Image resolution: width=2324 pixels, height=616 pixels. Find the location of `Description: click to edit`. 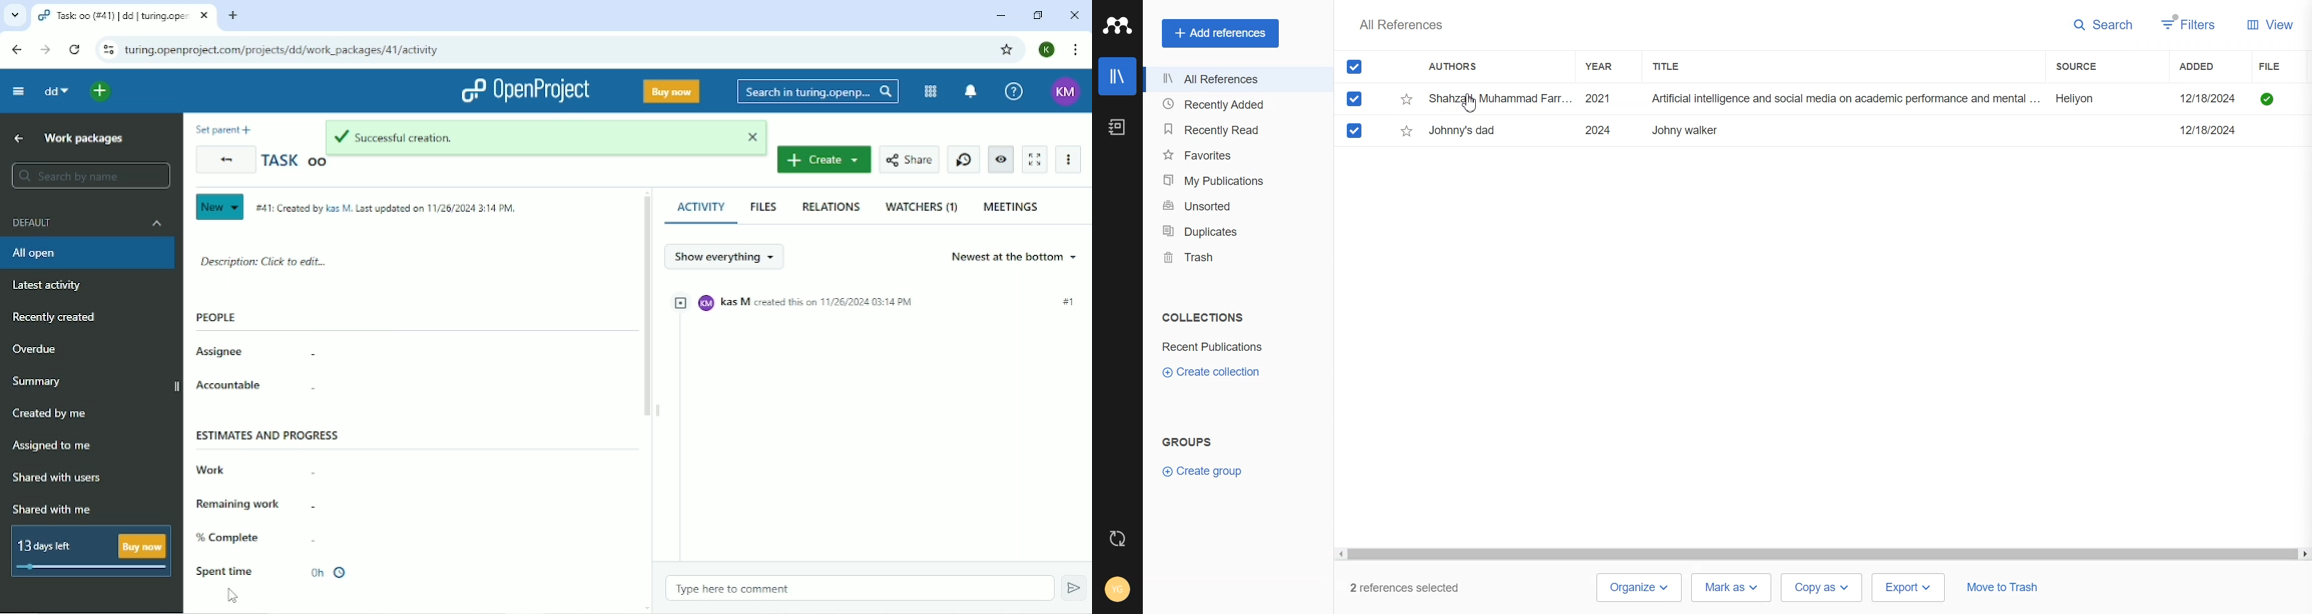

Description: click to edit is located at coordinates (263, 262).